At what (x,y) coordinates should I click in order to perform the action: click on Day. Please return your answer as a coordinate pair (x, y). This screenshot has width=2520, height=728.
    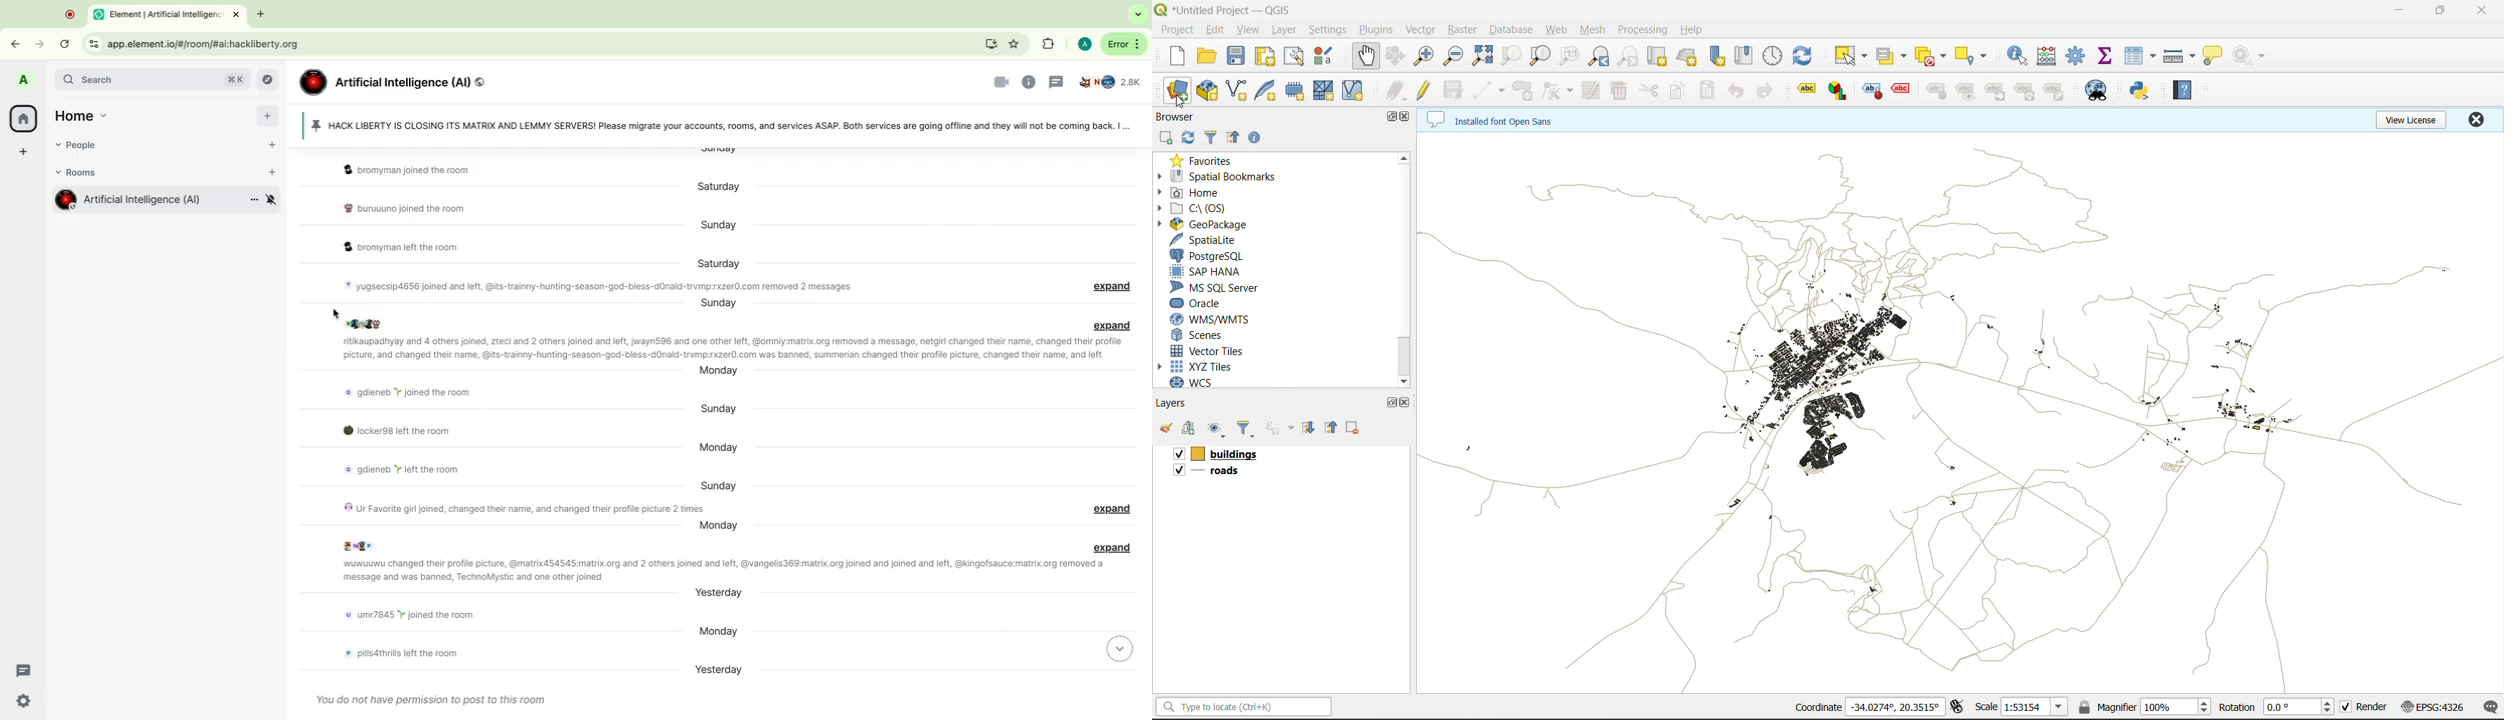
    Looking at the image, I should click on (717, 672).